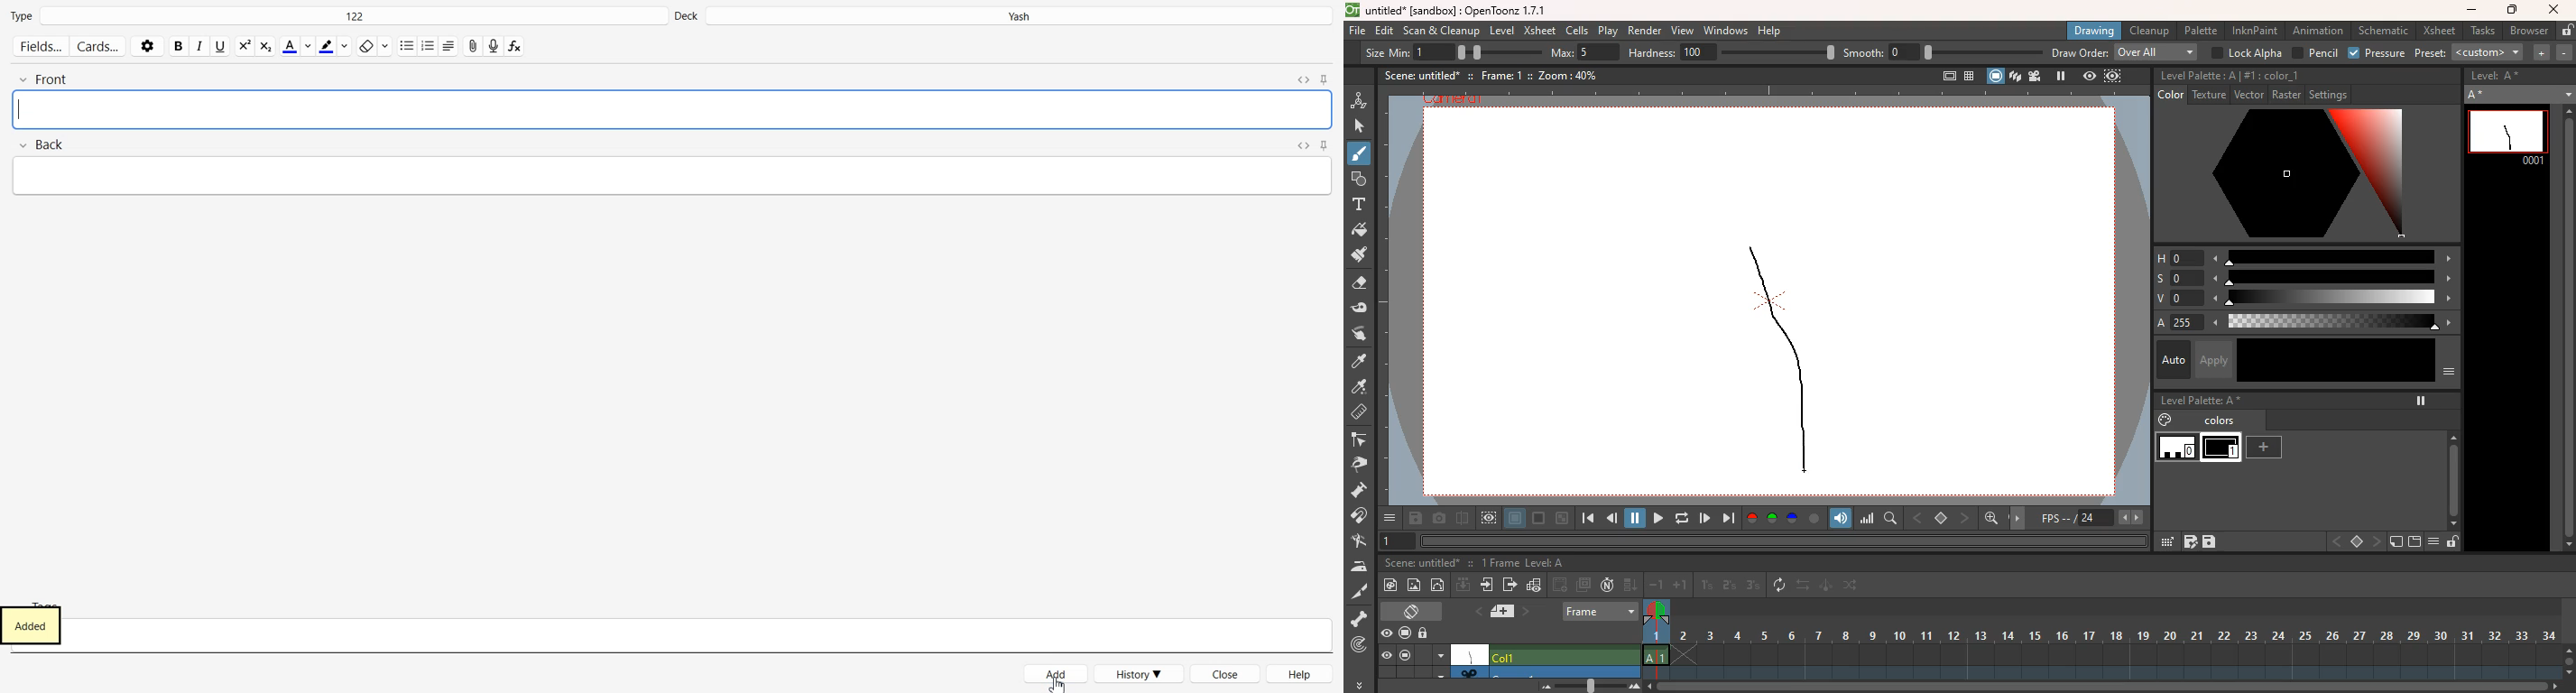  Describe the element at coordinates (1362, 441) in the screenshot. I see `edge` at that location.